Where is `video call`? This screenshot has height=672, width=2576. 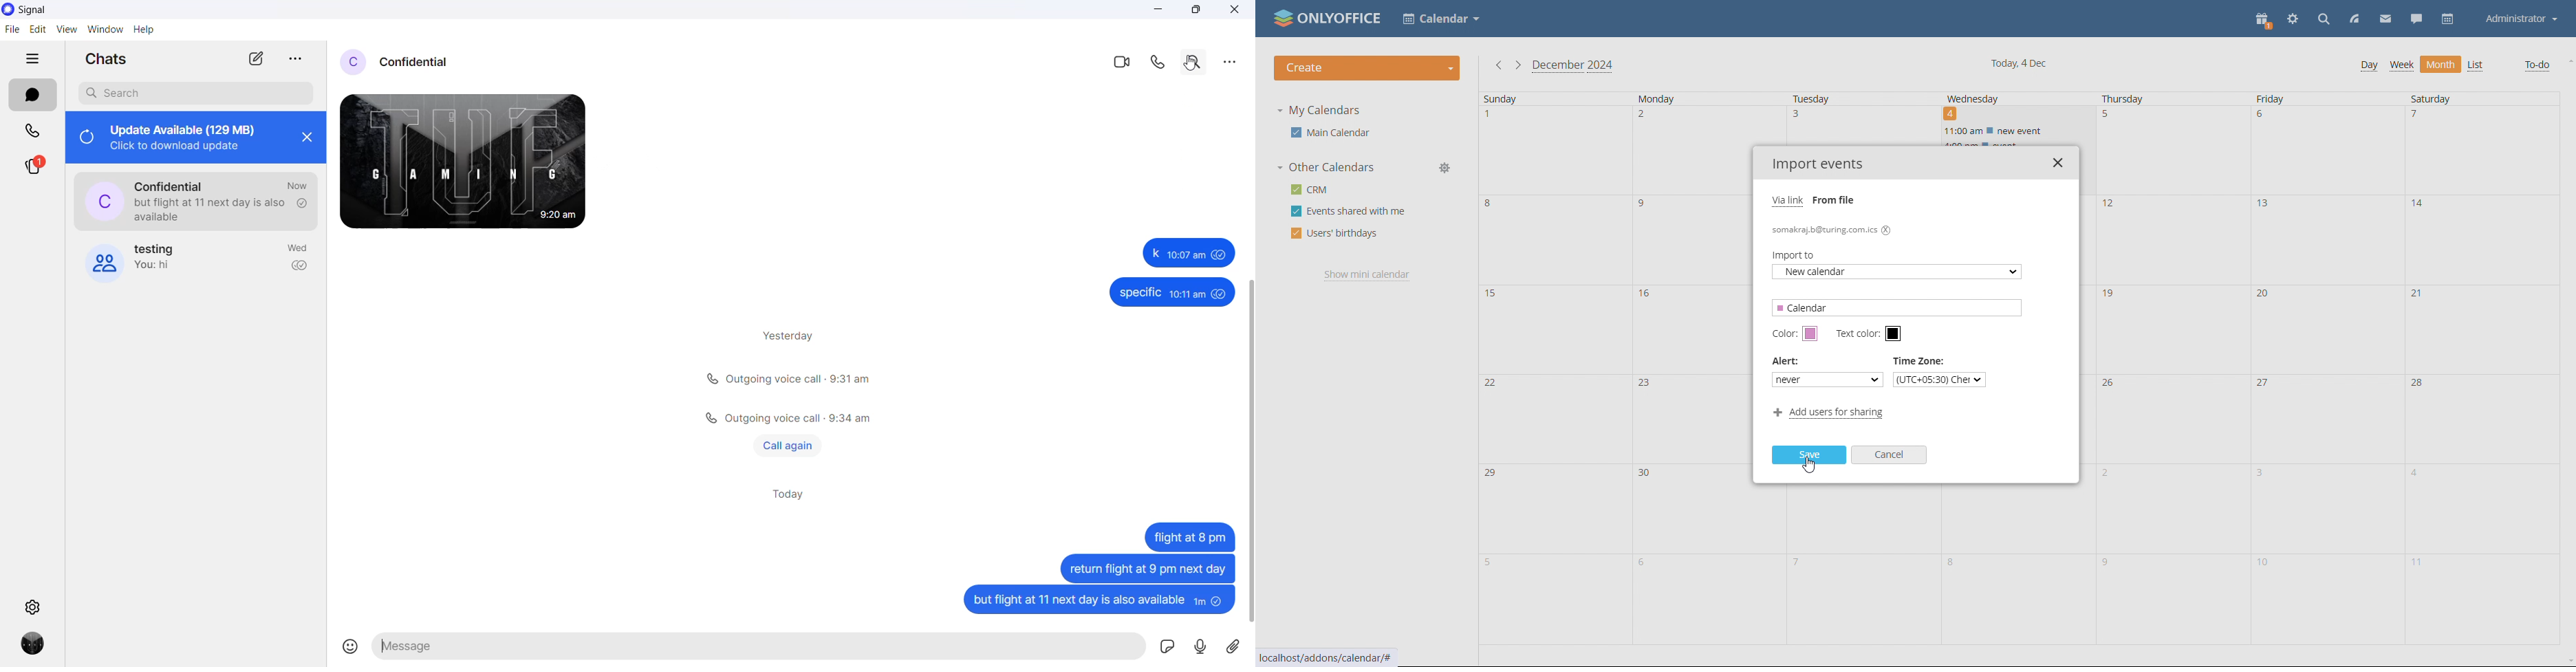 video call is located at coordinates (1126, 61).